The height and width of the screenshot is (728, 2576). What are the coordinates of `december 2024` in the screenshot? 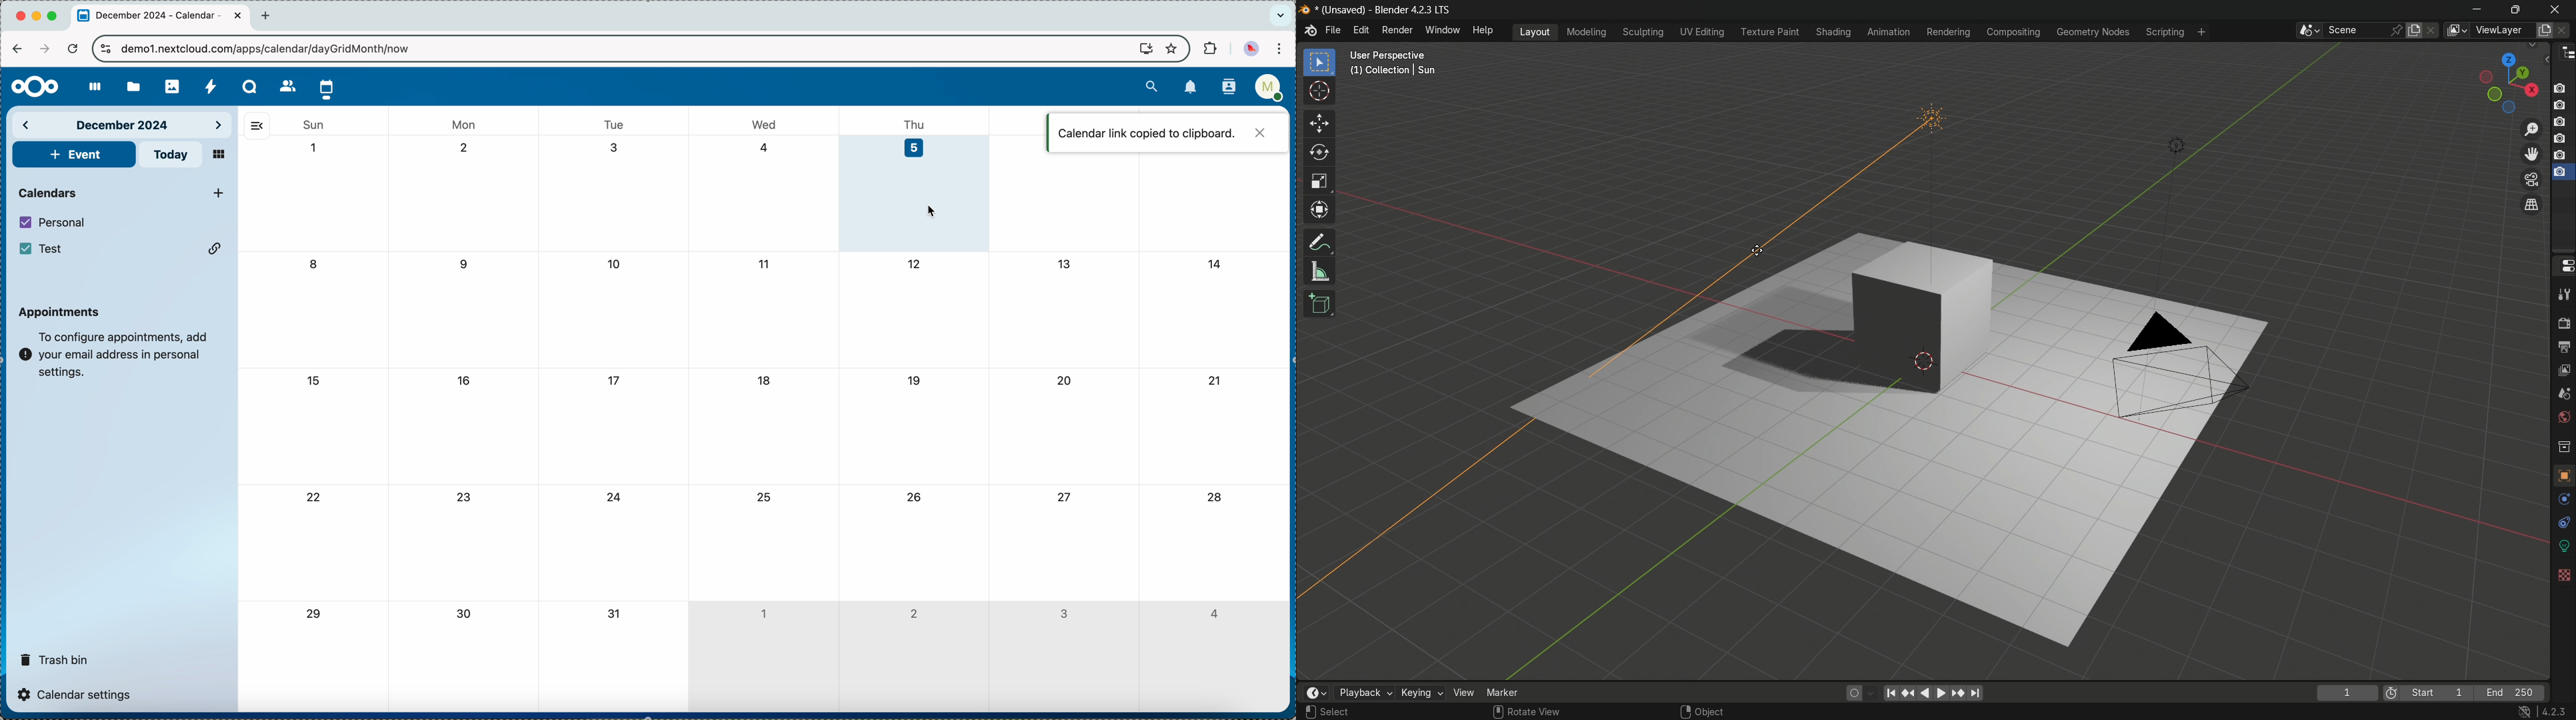 It's located at (124, 124).